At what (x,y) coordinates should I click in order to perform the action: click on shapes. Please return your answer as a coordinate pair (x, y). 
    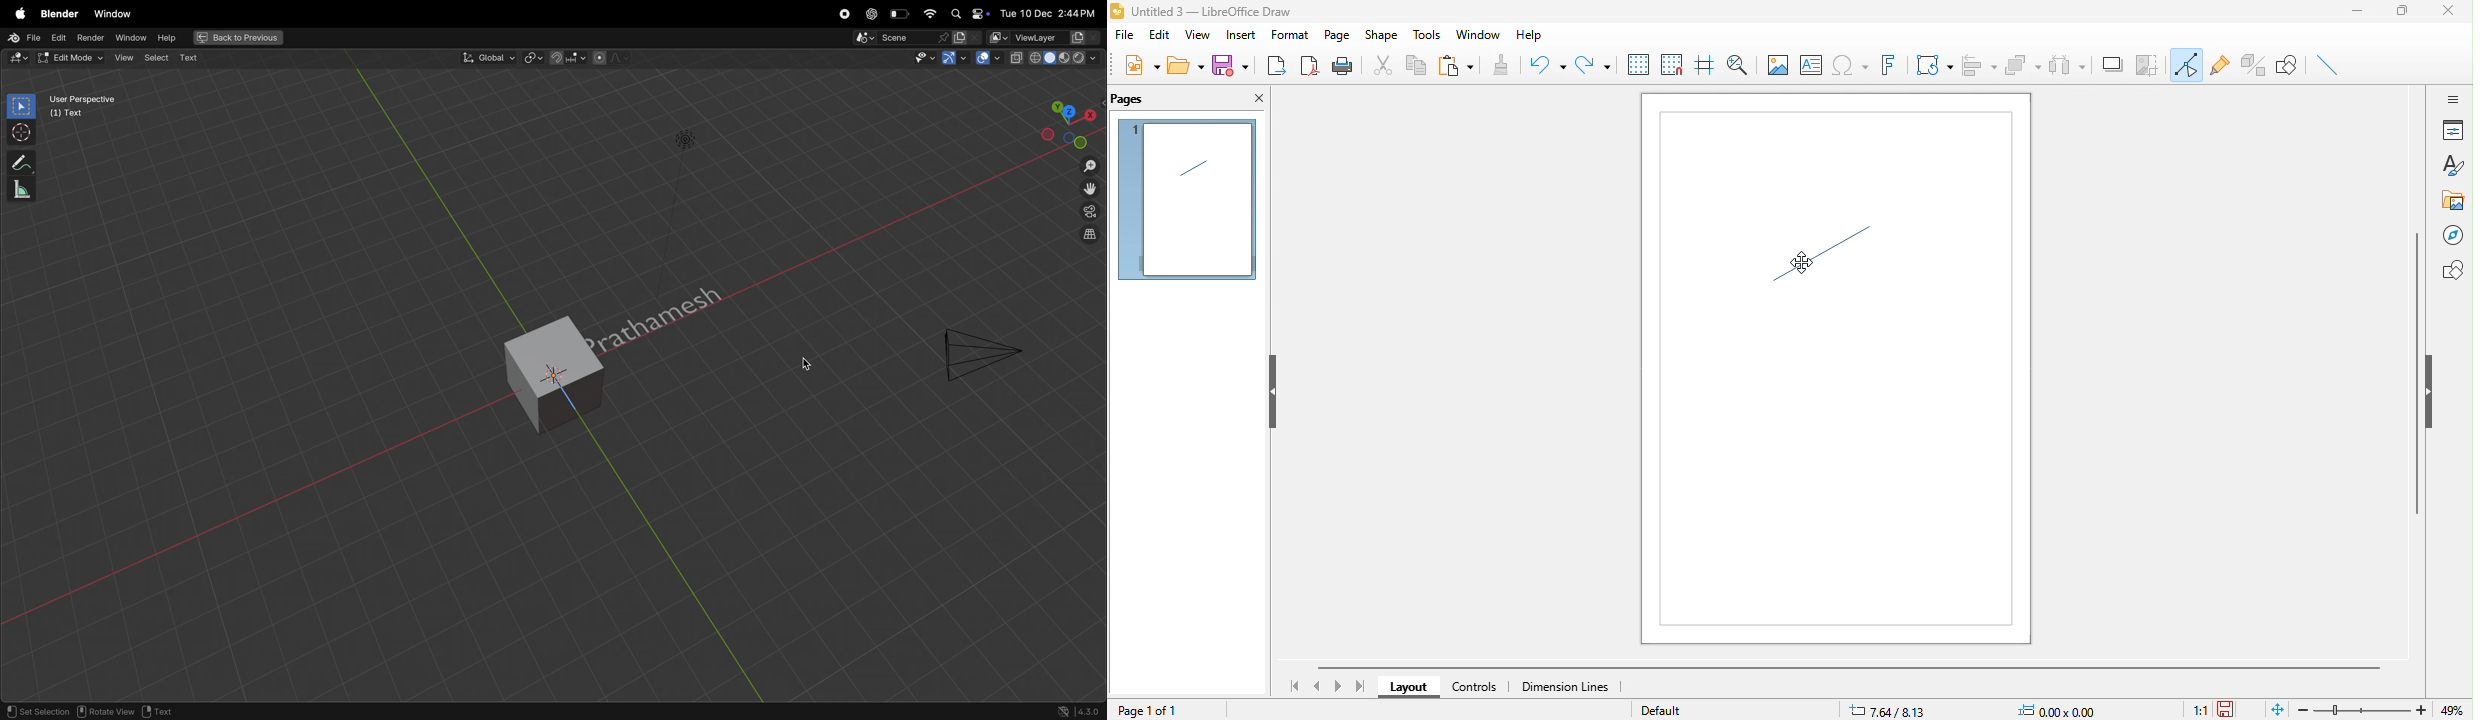
    Looking at the image, I should click on (2452, 270).